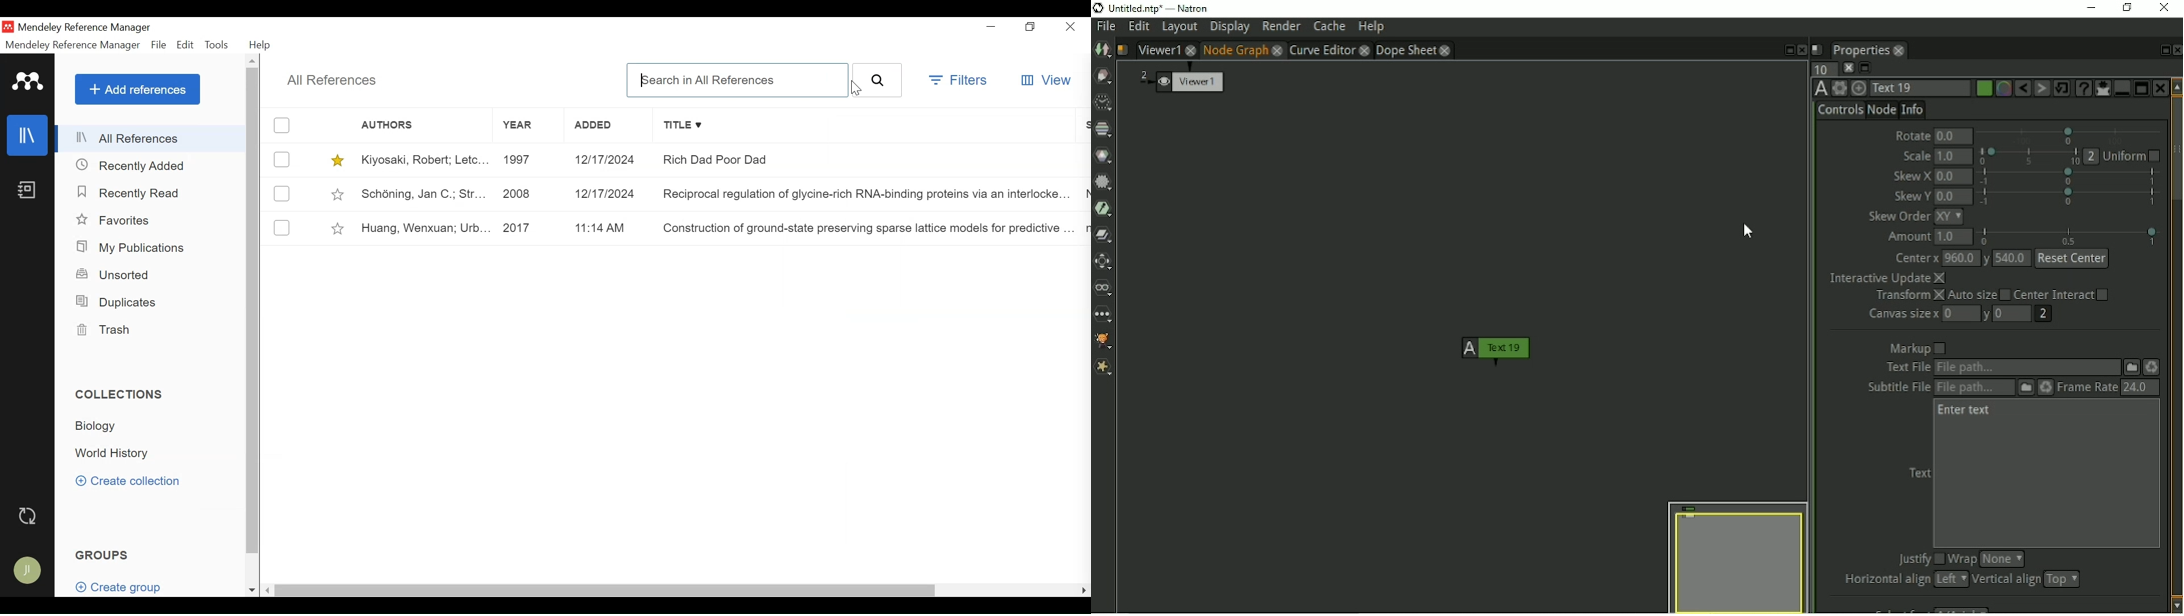 This screenshot has height=616, width=2184. Describe the element at coordinates (2102, 88) in the screenshot. I see `Show/hide all parameters` at that location.